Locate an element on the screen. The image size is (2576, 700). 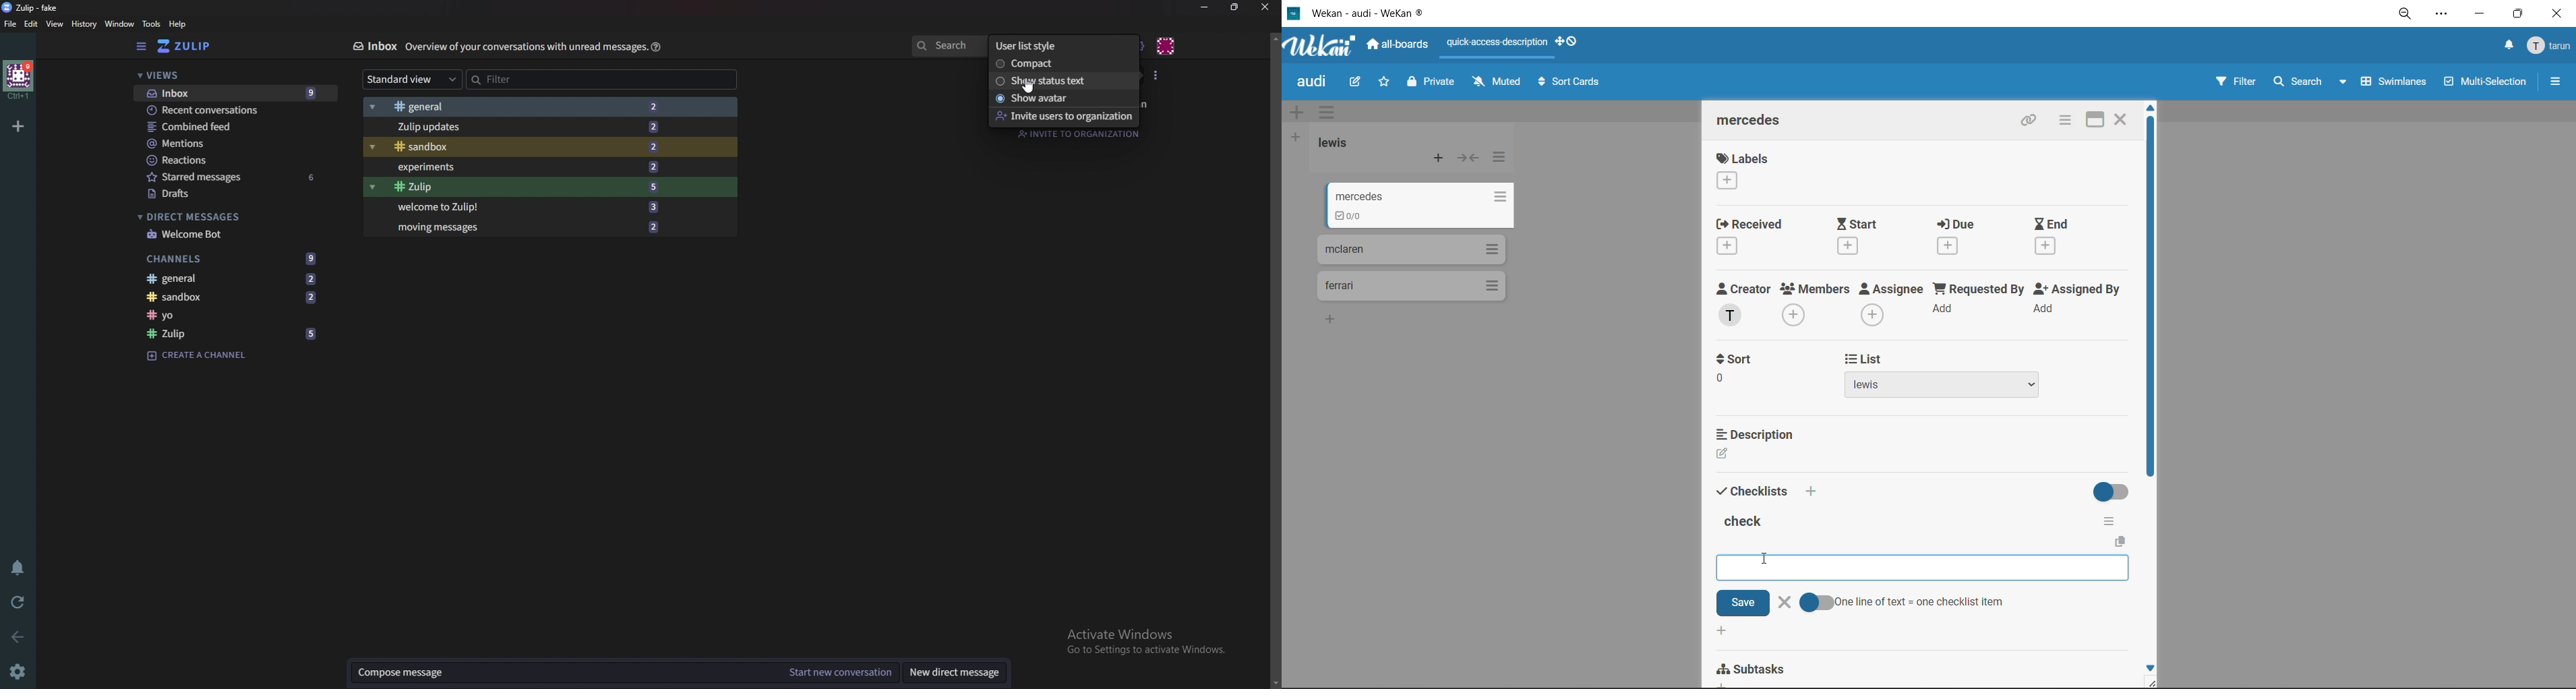
minimize is located at coordinates (1205, 8).